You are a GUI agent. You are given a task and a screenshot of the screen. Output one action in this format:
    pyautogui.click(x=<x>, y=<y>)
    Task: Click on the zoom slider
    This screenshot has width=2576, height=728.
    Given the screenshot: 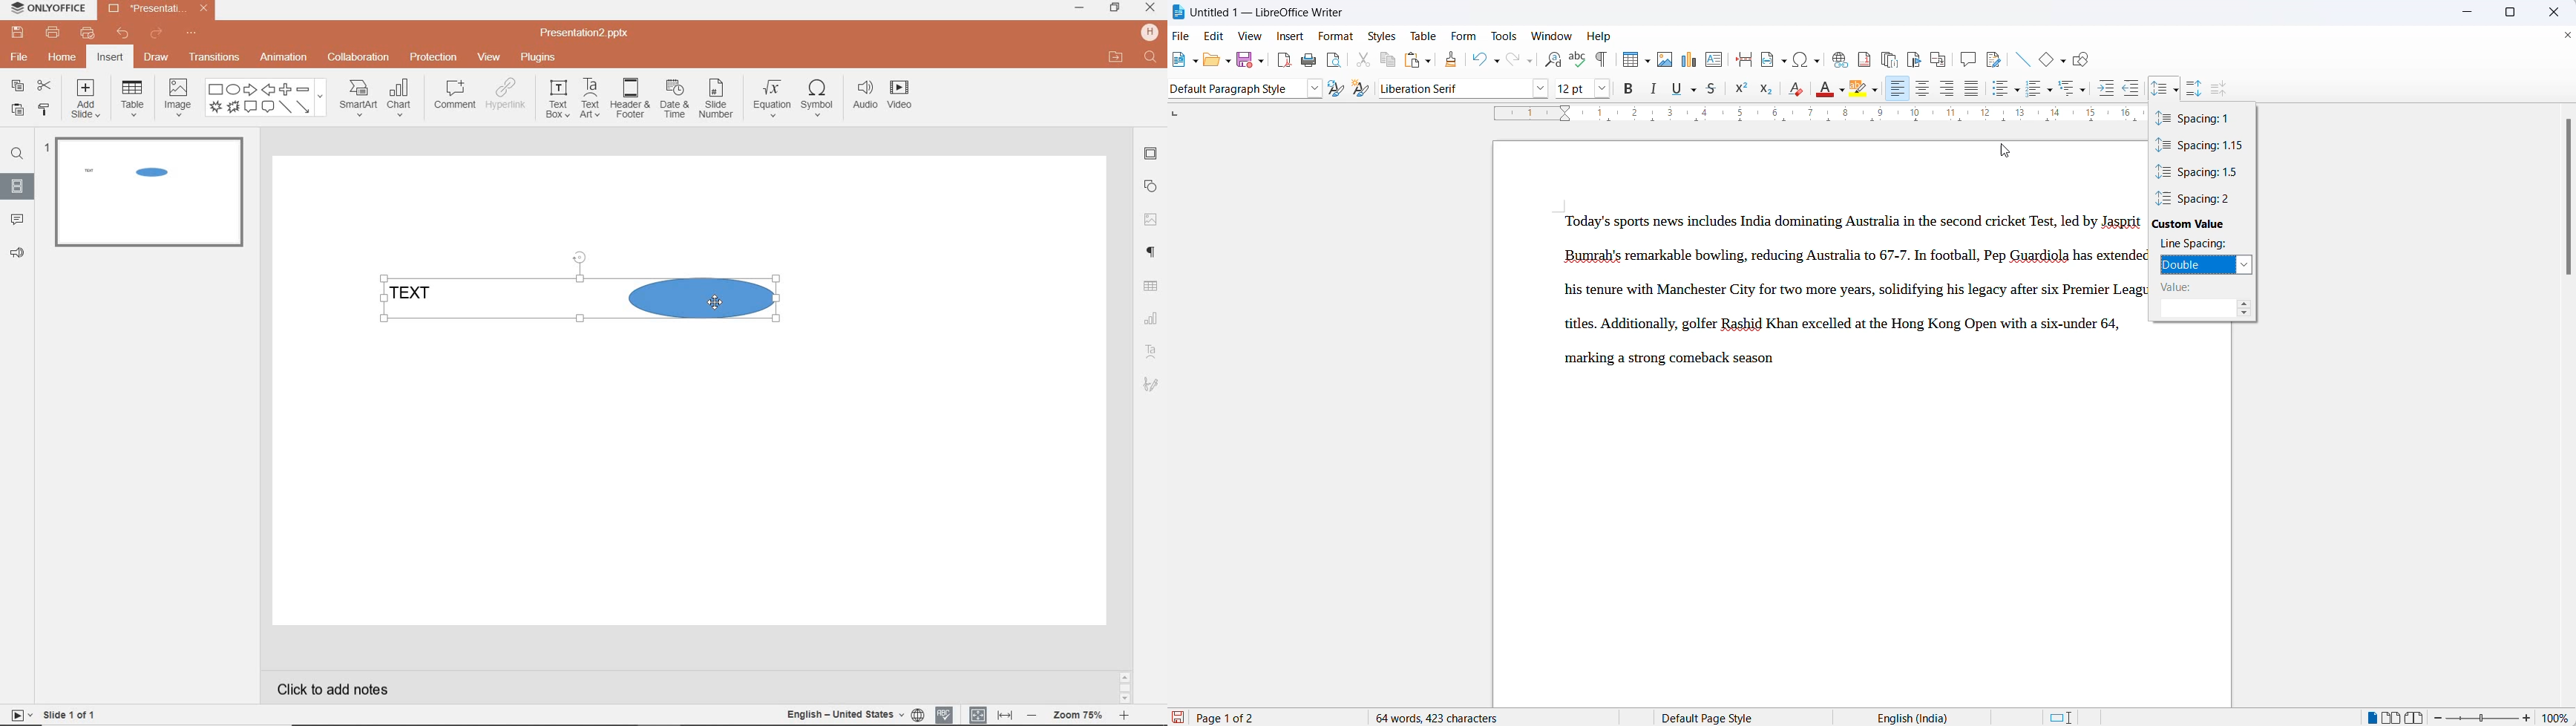 What is the action you would take?
    pyautogui.click(x=2482, y=718)
    